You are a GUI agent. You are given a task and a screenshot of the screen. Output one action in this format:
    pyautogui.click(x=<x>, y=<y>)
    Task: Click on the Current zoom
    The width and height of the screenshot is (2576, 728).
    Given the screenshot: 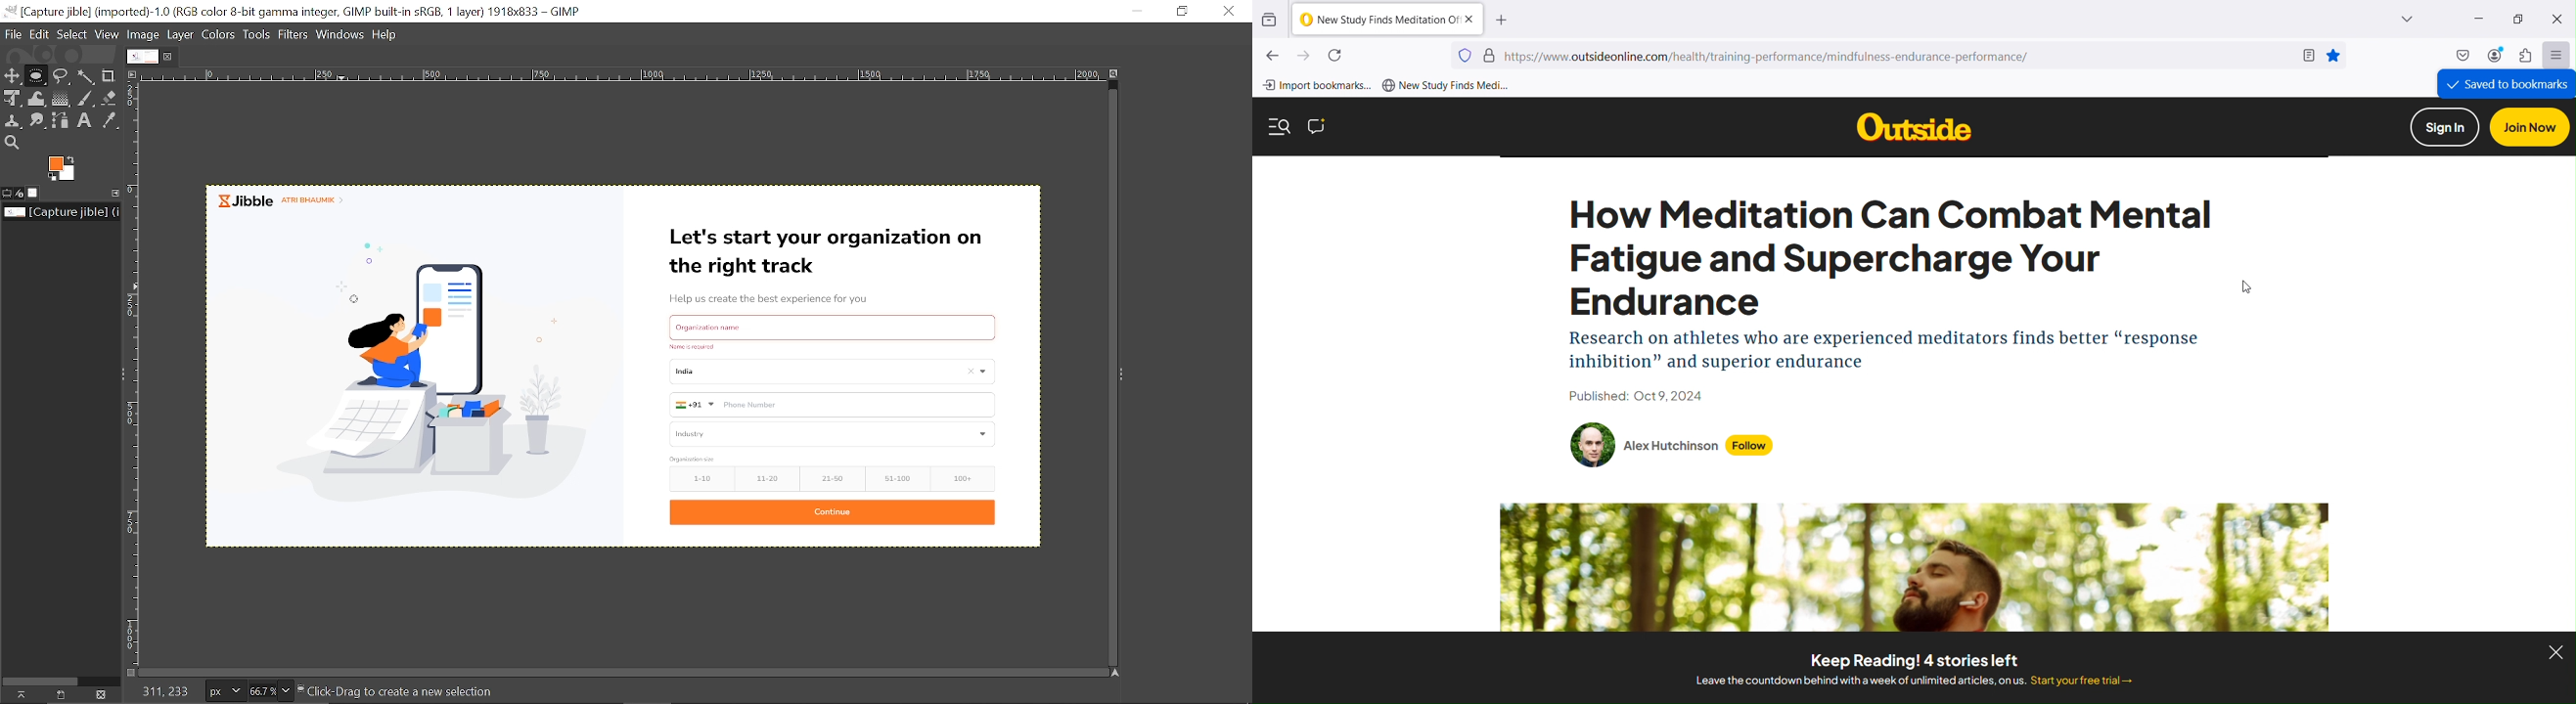 What is the action you would take?
    pyautogui.click(x=260, y=691)
    